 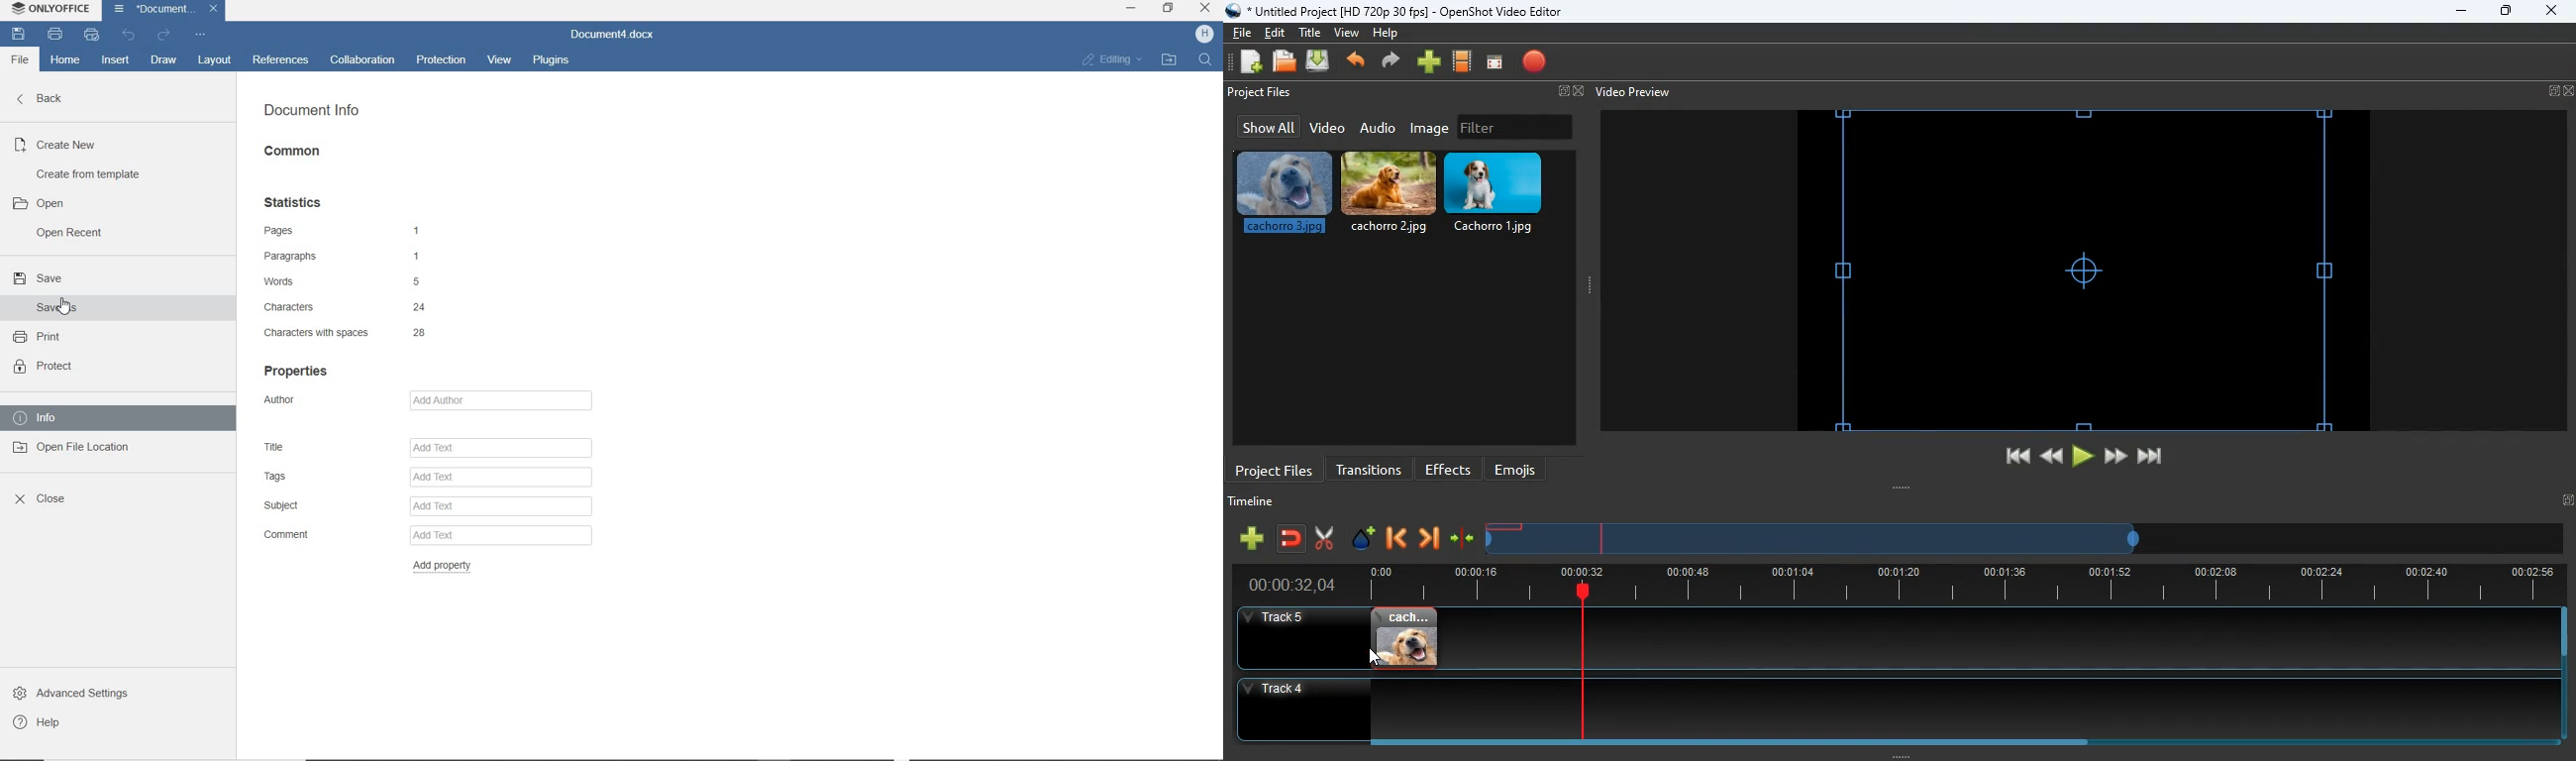 What do you see at coordinates (1207, 64) in the screenshot?
I see `Find` at bounding box center [1207, 64].